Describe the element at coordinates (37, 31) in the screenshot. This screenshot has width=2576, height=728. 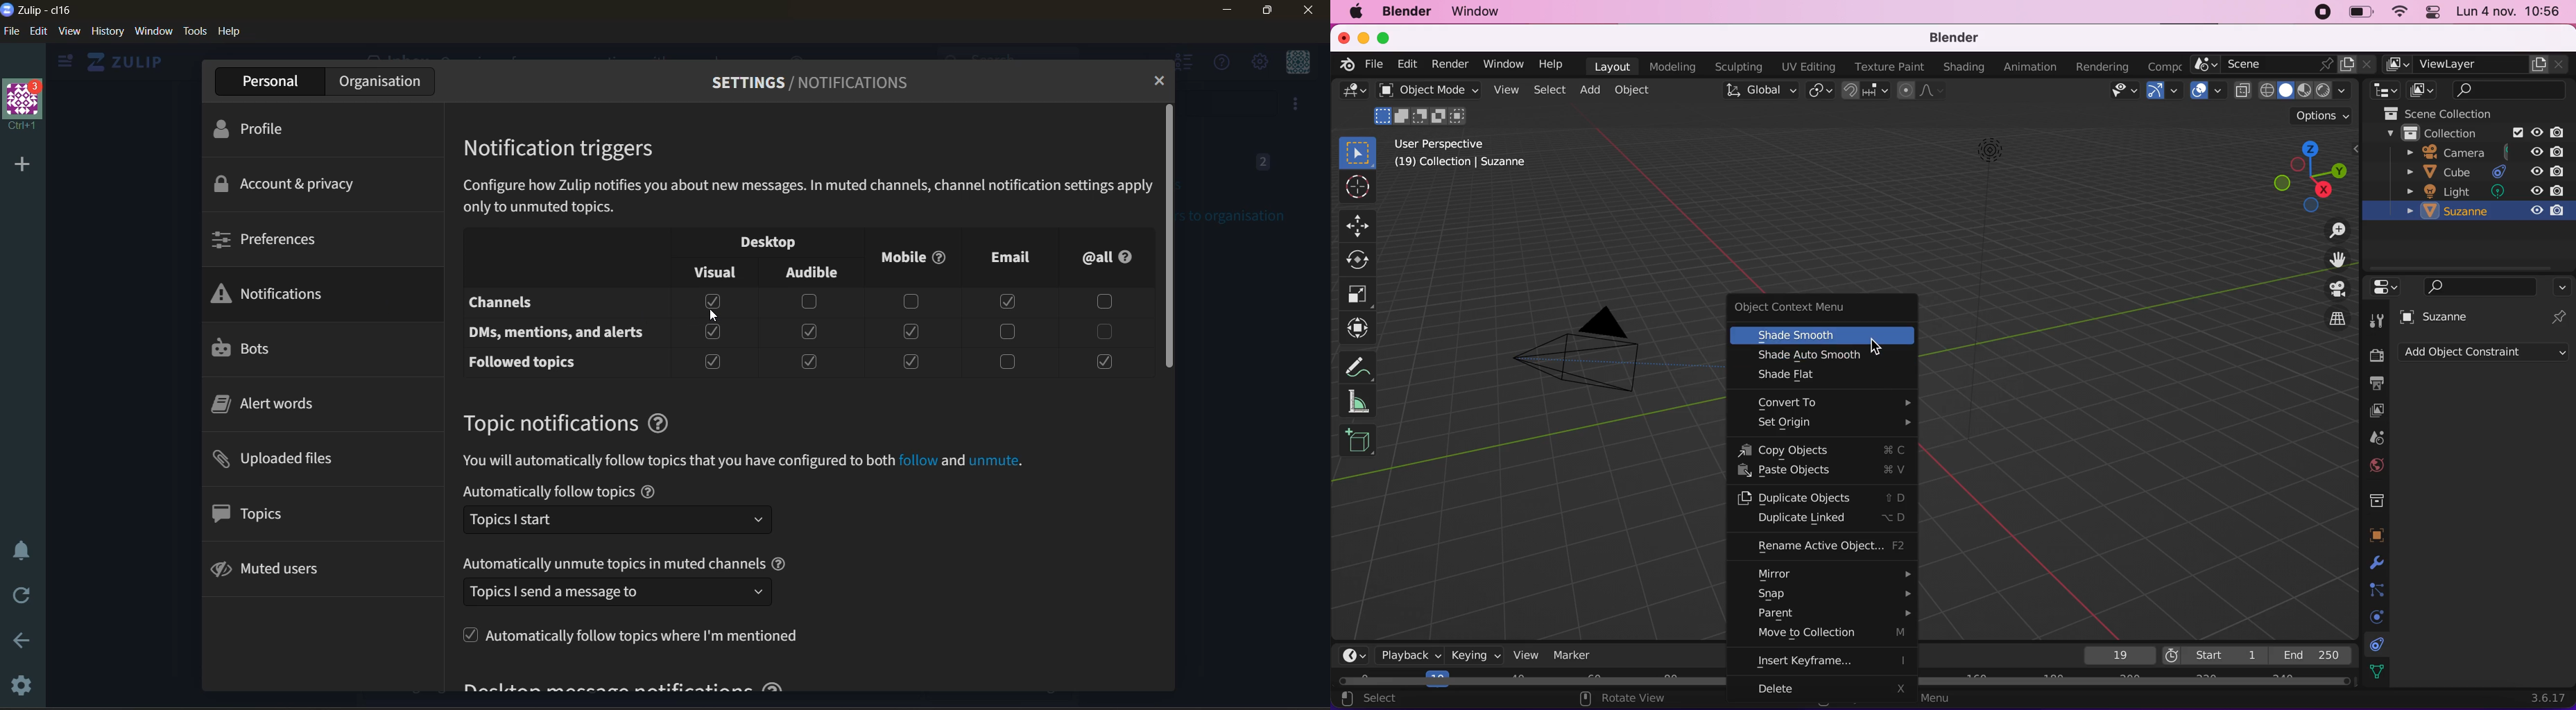
I see `edit` at that location.